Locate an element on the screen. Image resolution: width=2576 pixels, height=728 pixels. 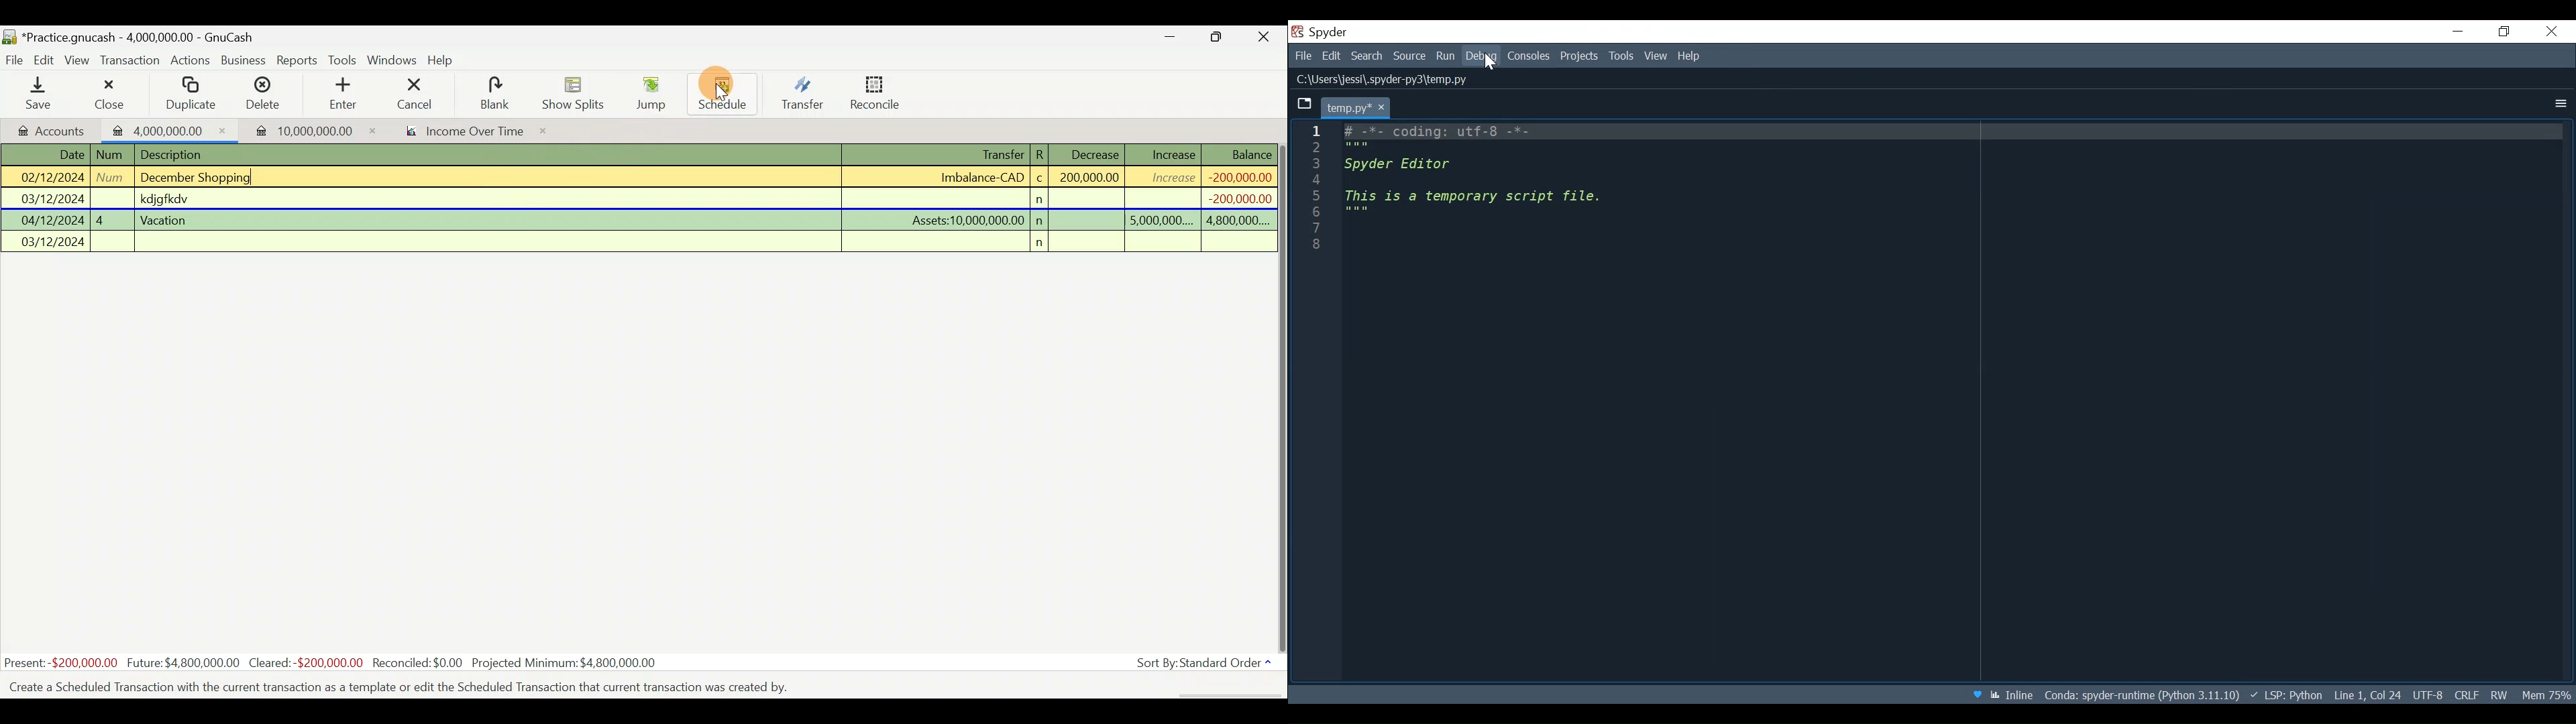
Restore is located at coordinates (2504, 32).